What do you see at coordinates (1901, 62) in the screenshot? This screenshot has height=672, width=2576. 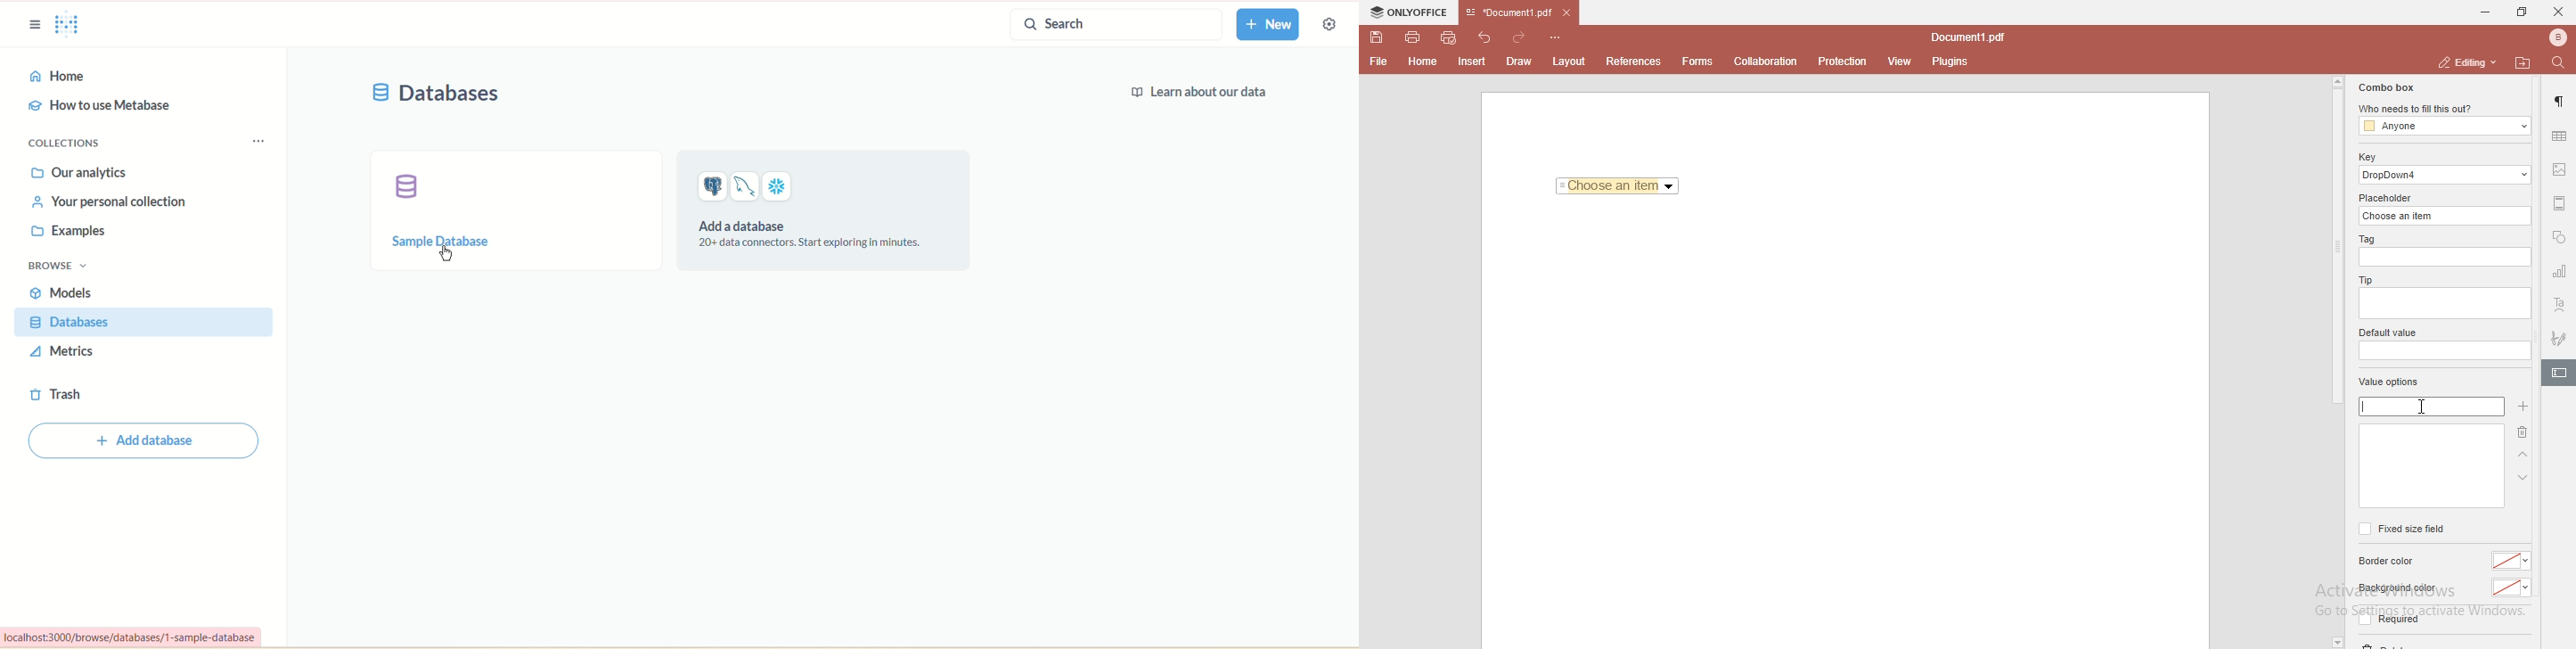 I see `view` at bounding box center [1901, 62].